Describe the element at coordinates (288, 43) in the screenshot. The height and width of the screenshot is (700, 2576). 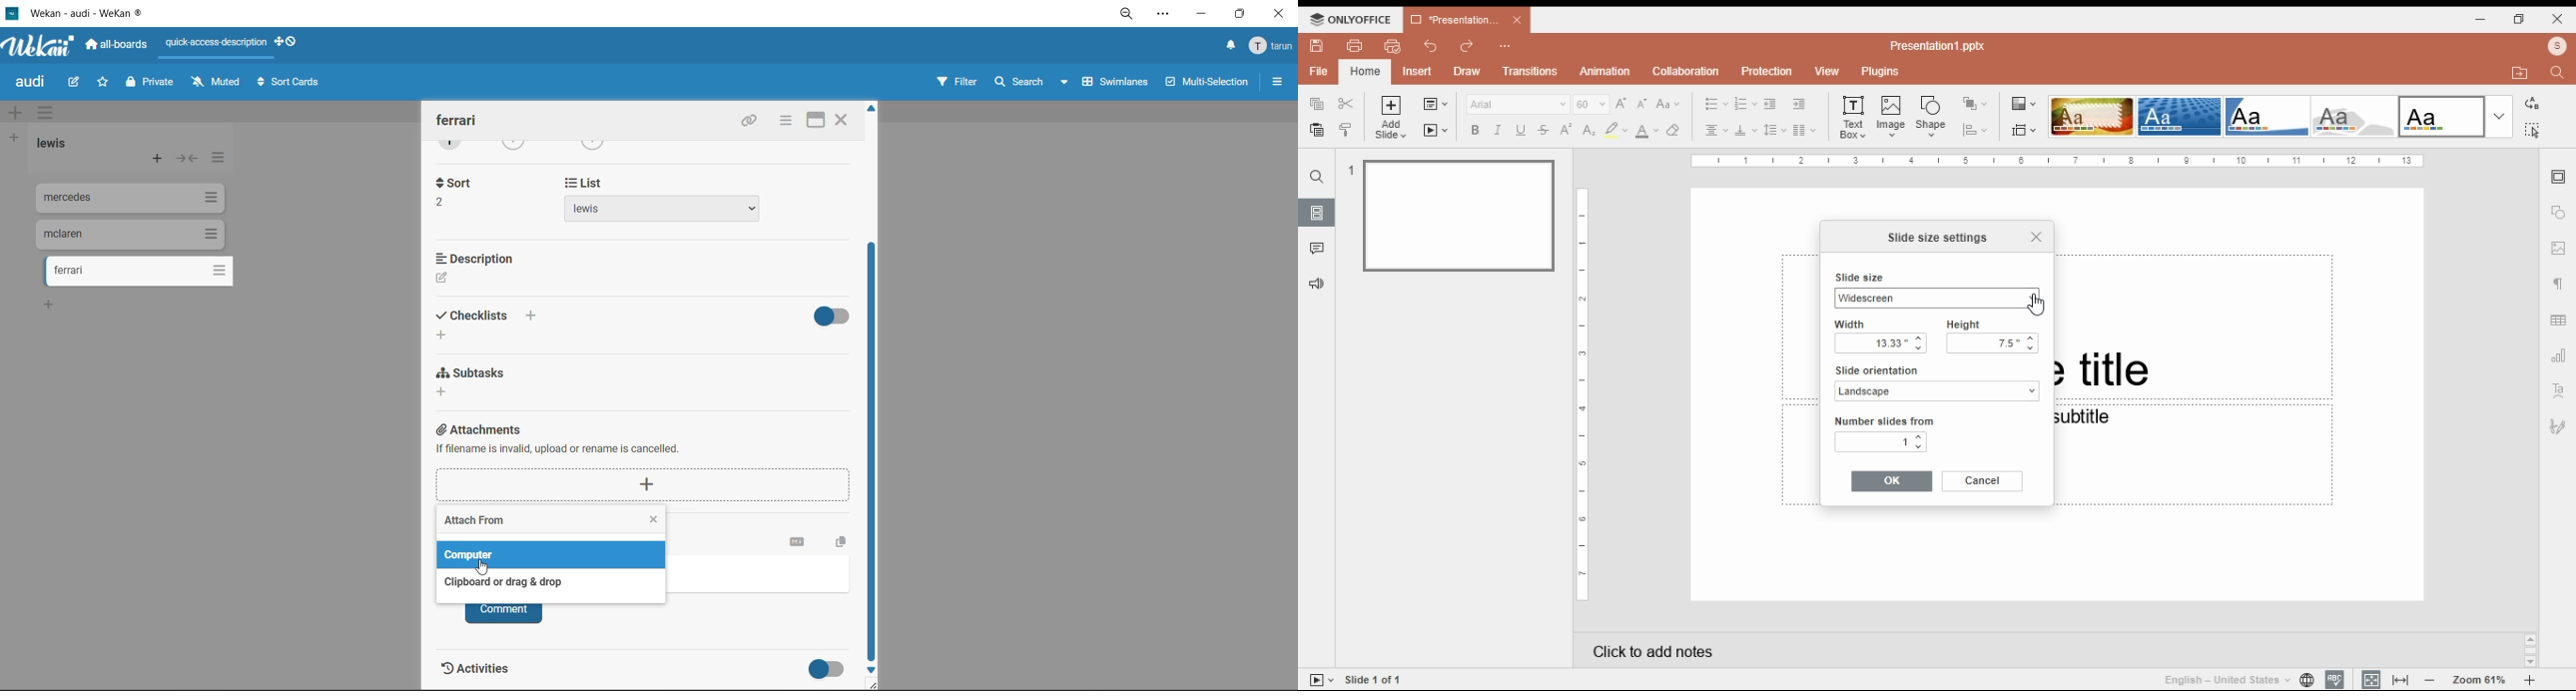
I see `show desktop drag handles` at that location.